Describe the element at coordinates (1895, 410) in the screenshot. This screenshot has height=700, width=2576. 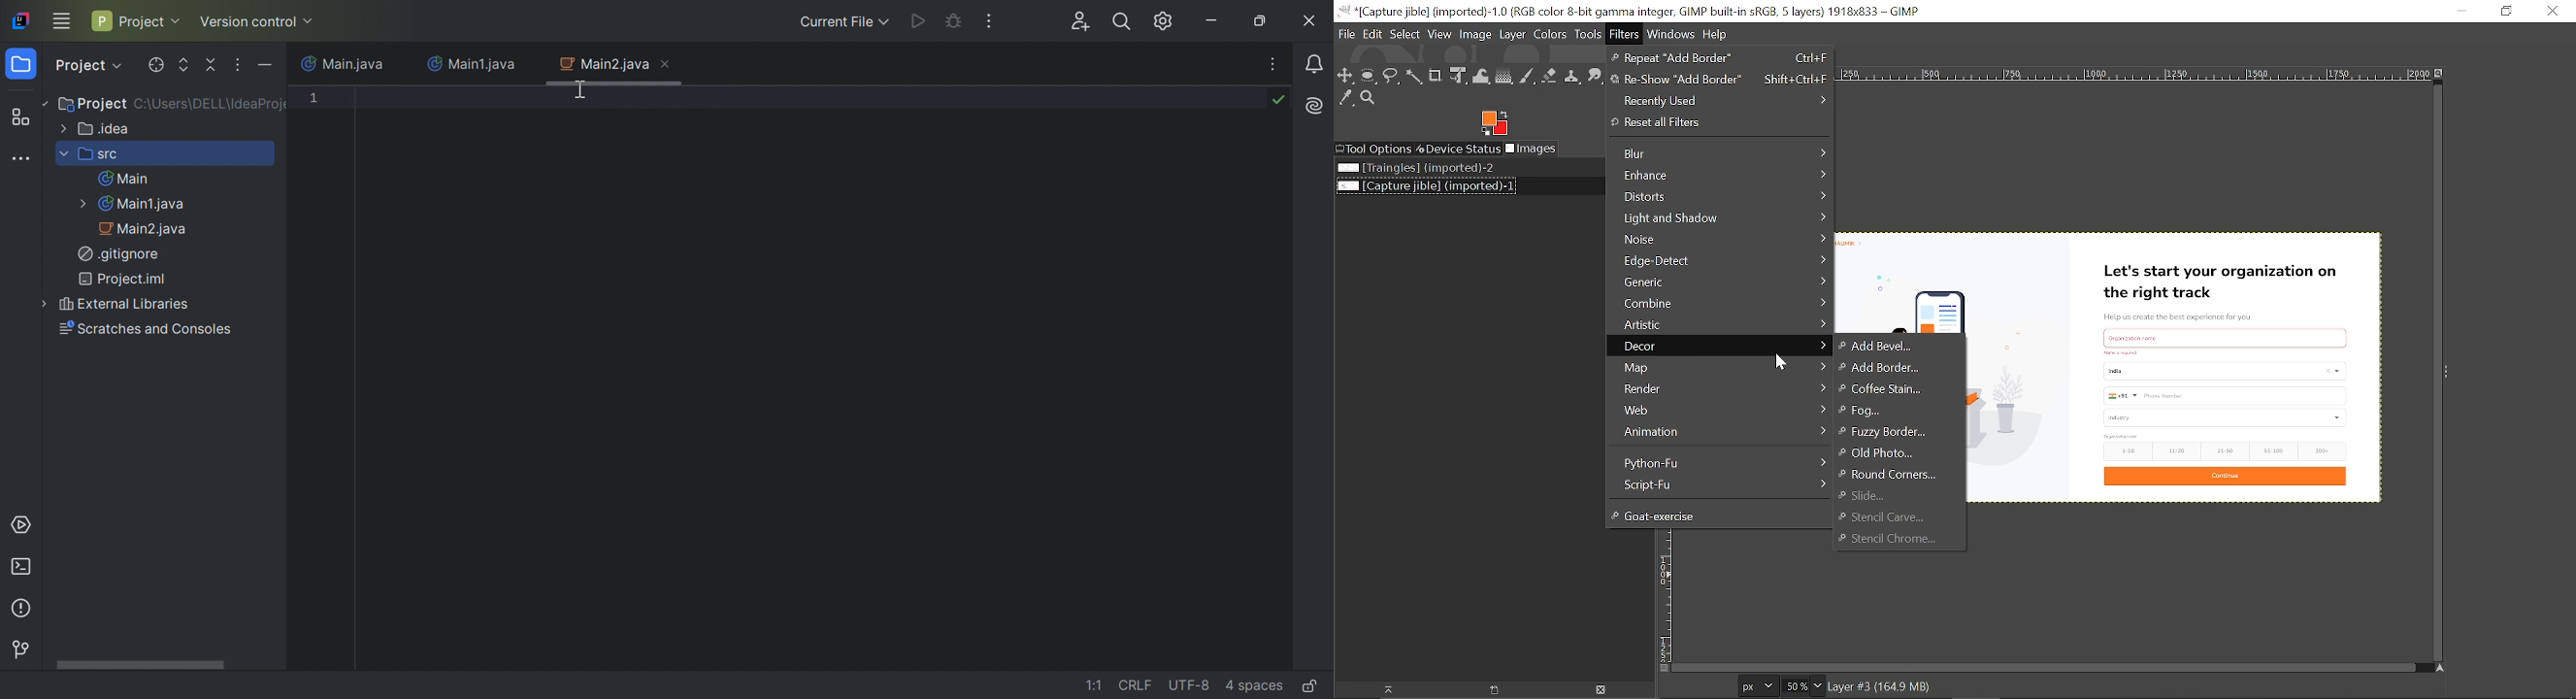
I see `Fog` at that location.